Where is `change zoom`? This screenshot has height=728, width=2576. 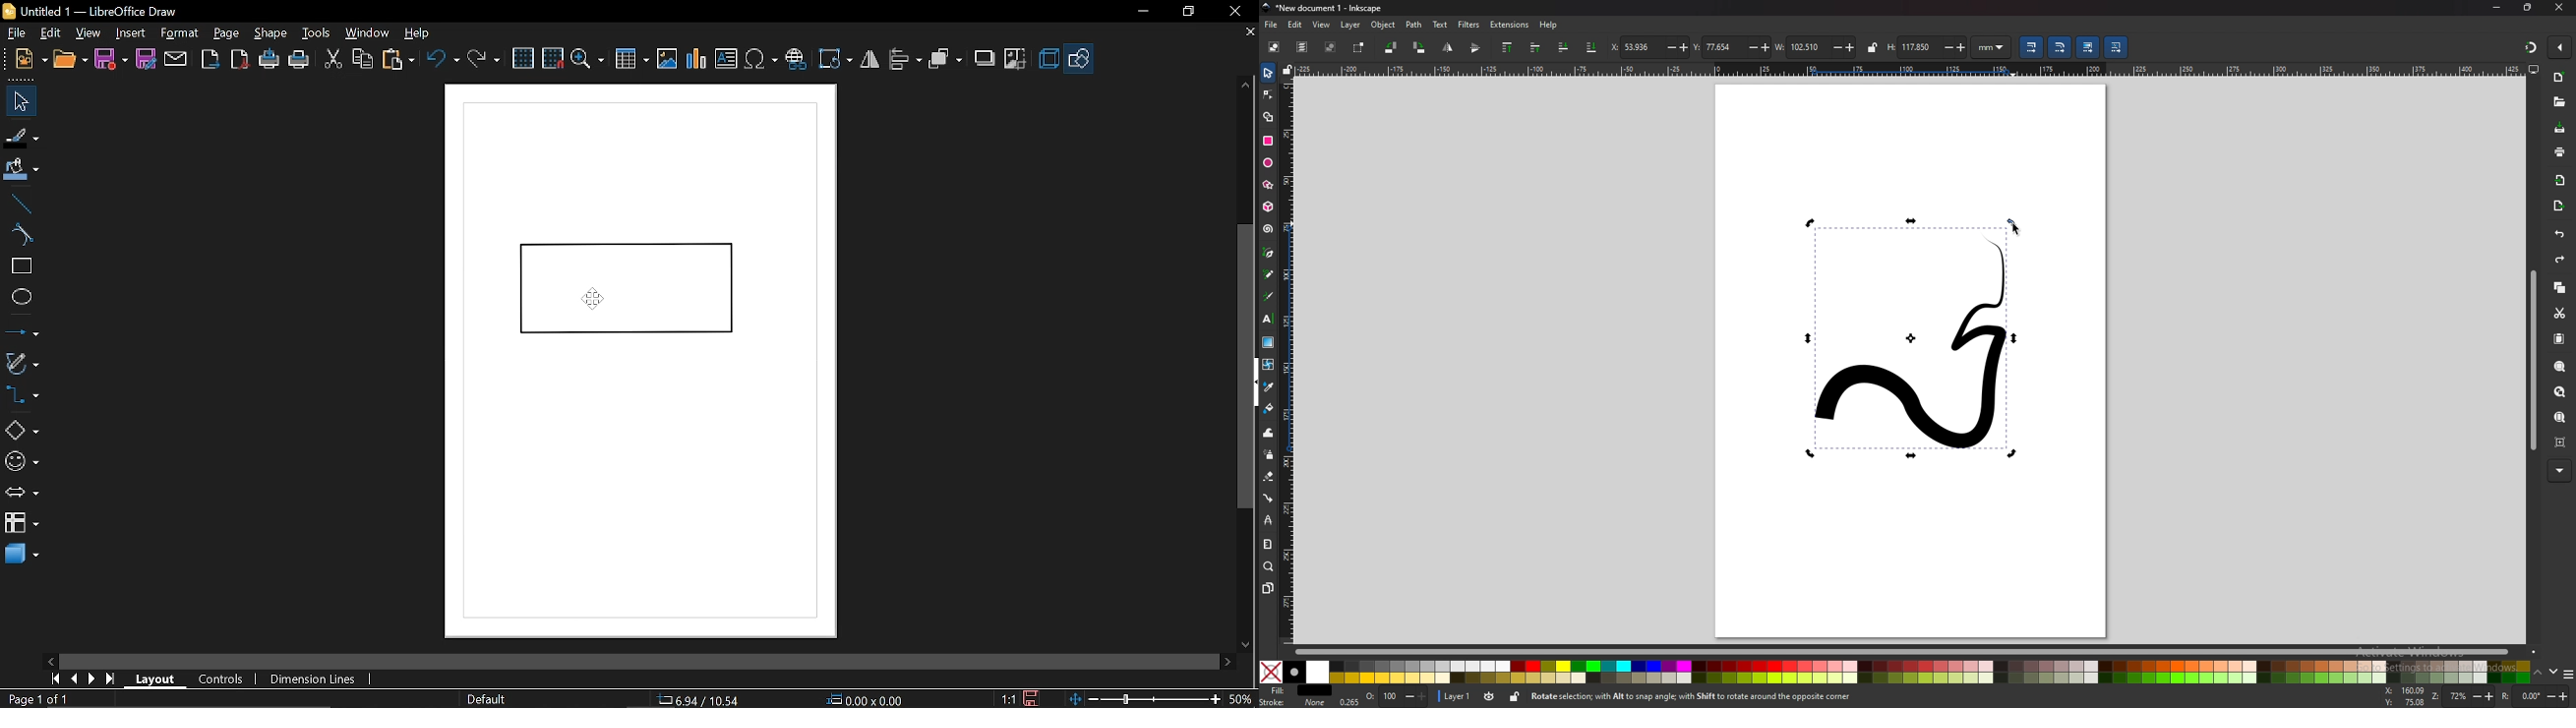
change zoom is located at coordinates (1143, 699).